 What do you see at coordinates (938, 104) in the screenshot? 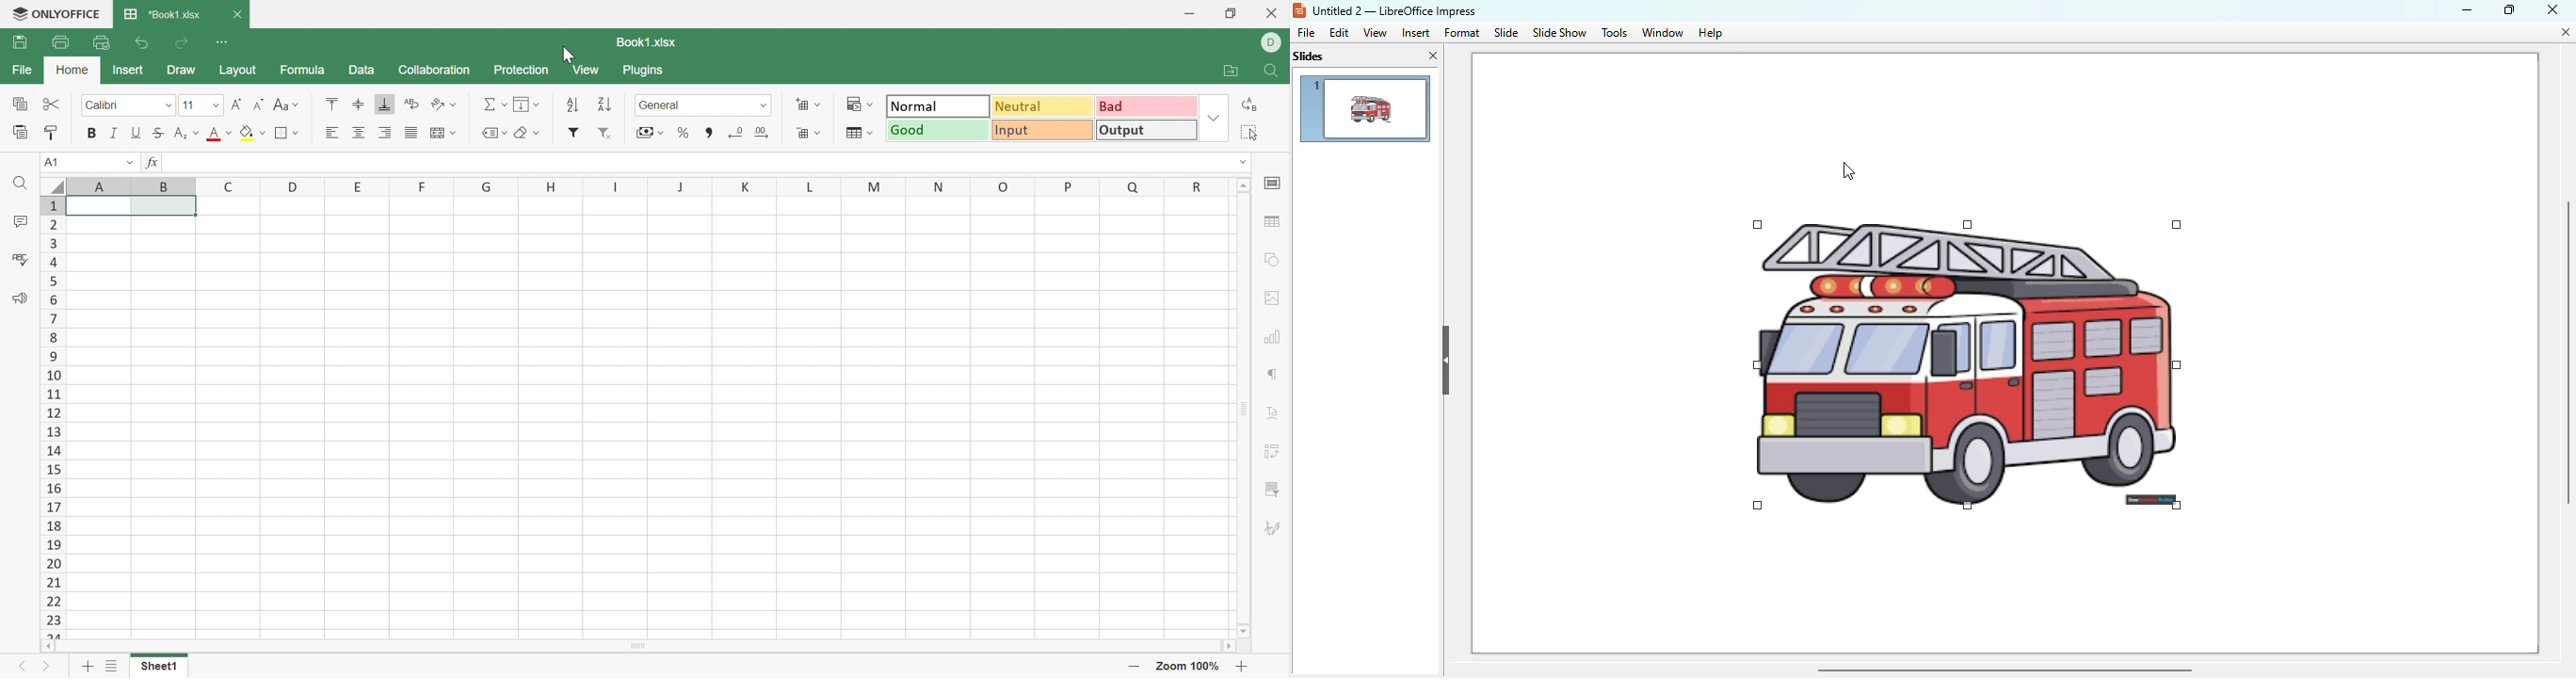
I see `Normal` at bounding box center [938, 104].